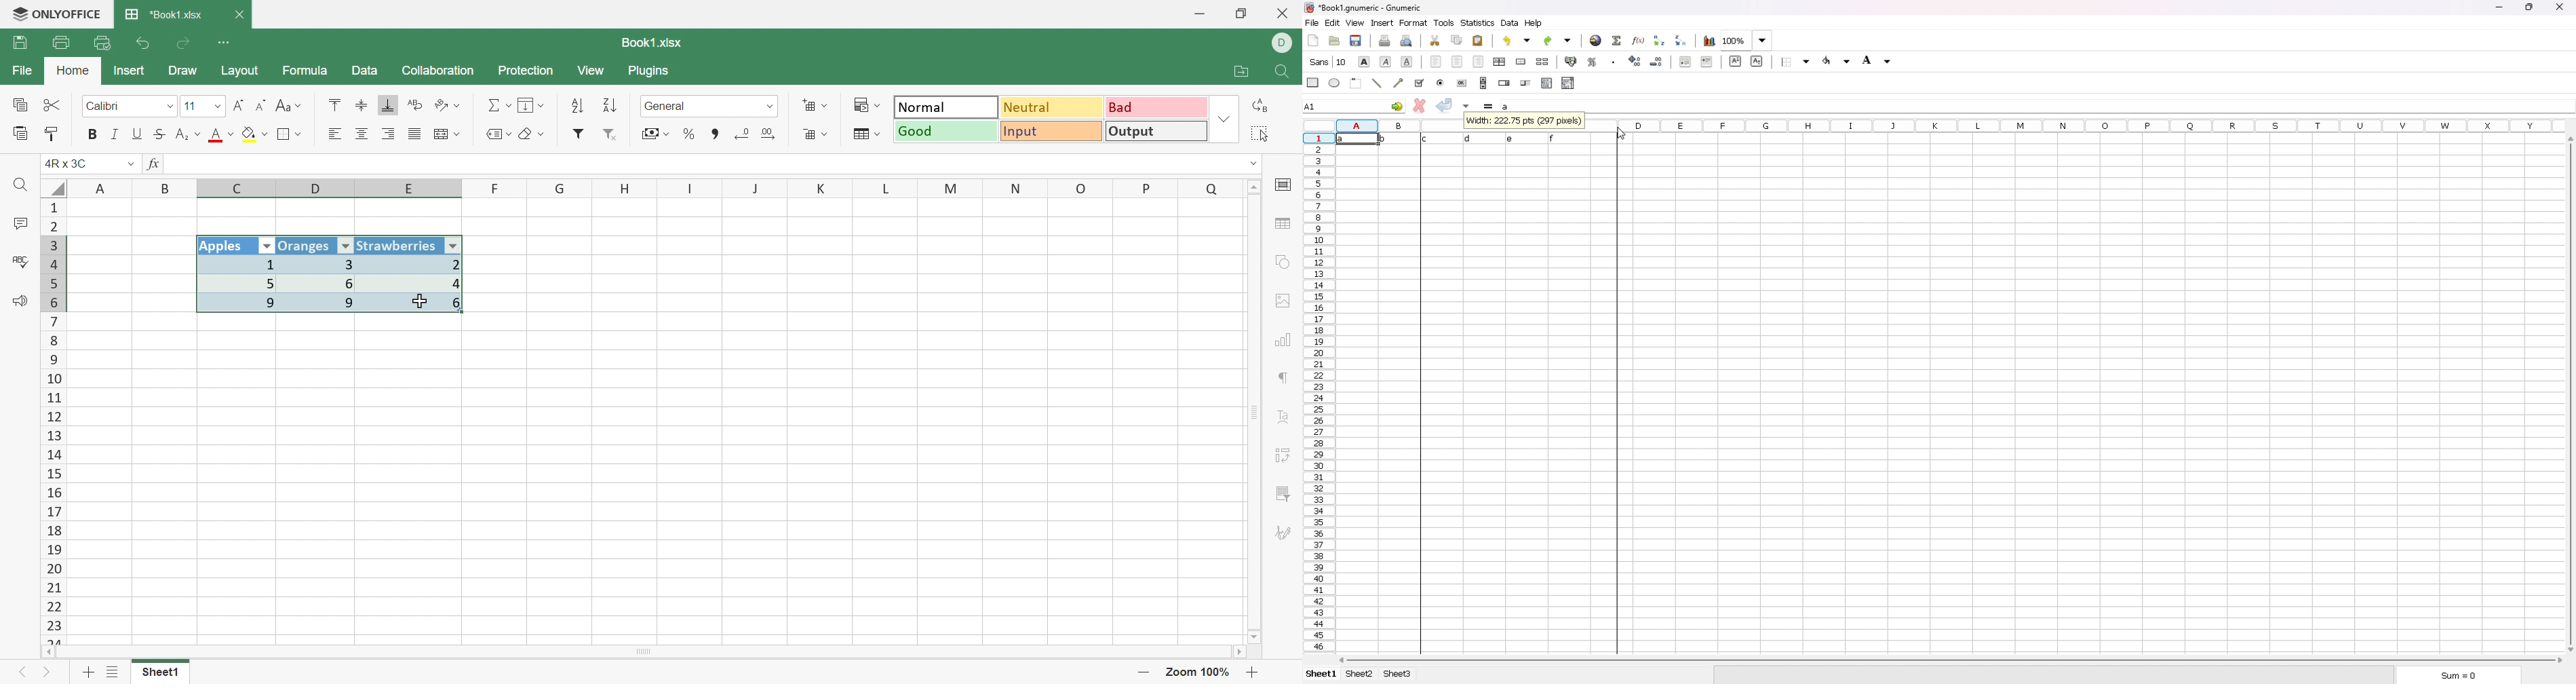  Describe the element at coordinates (1198, 14) in the screenshot. I see `Minimize` at that location.